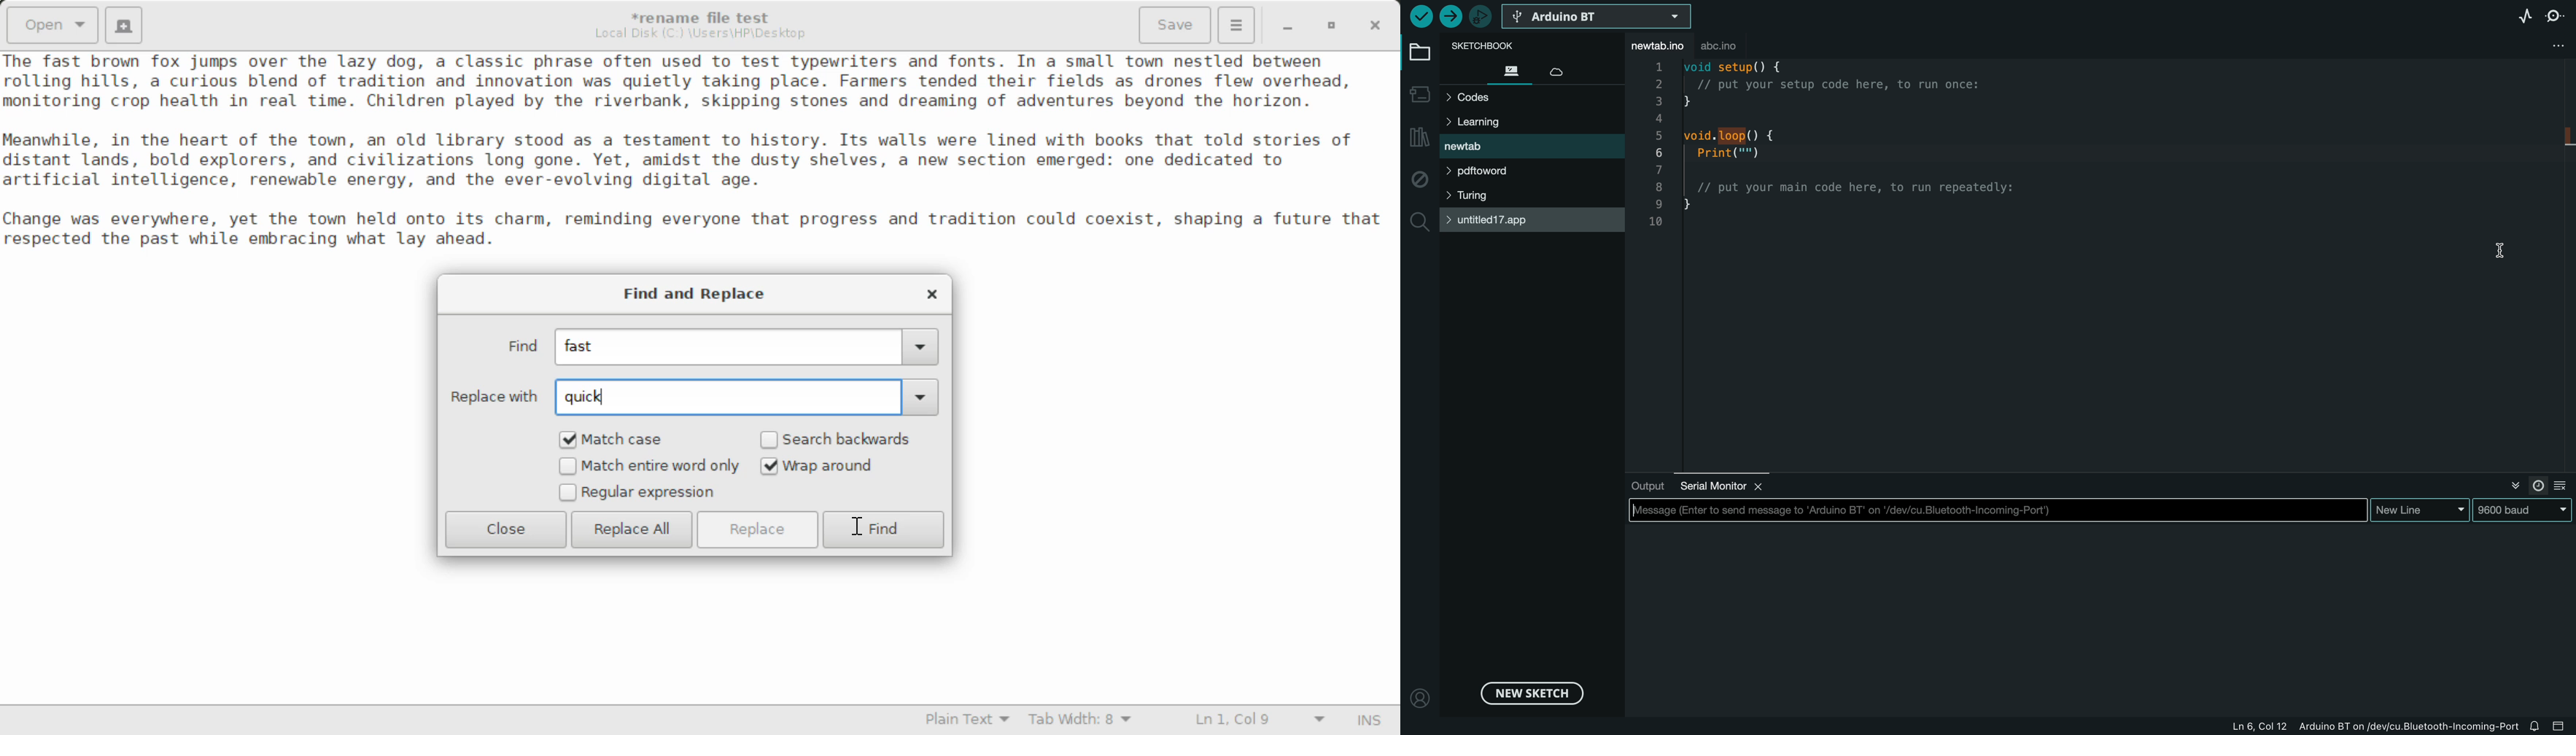  What do you see at coordinates (1997, 513) in the screenshot?
I see `enter message` at bounding box center [1997, 513].